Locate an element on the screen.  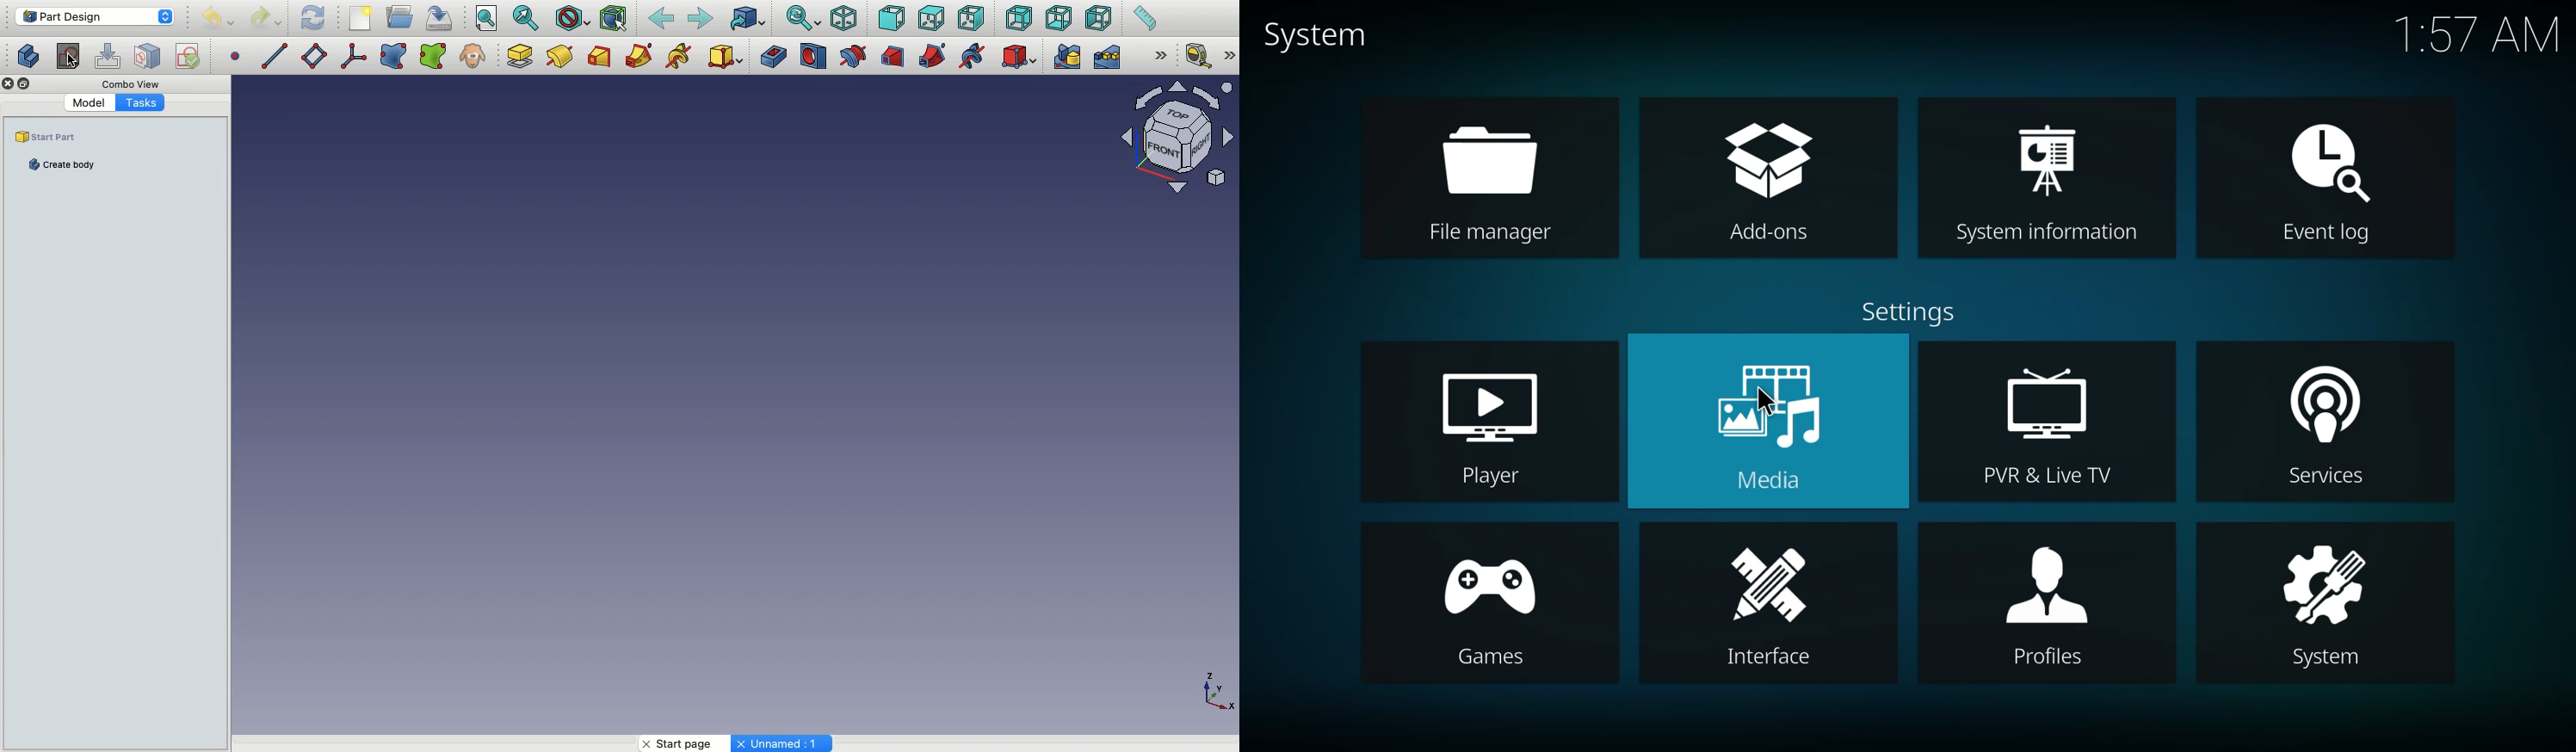
add-ons is located at coordinates (1765, 179).